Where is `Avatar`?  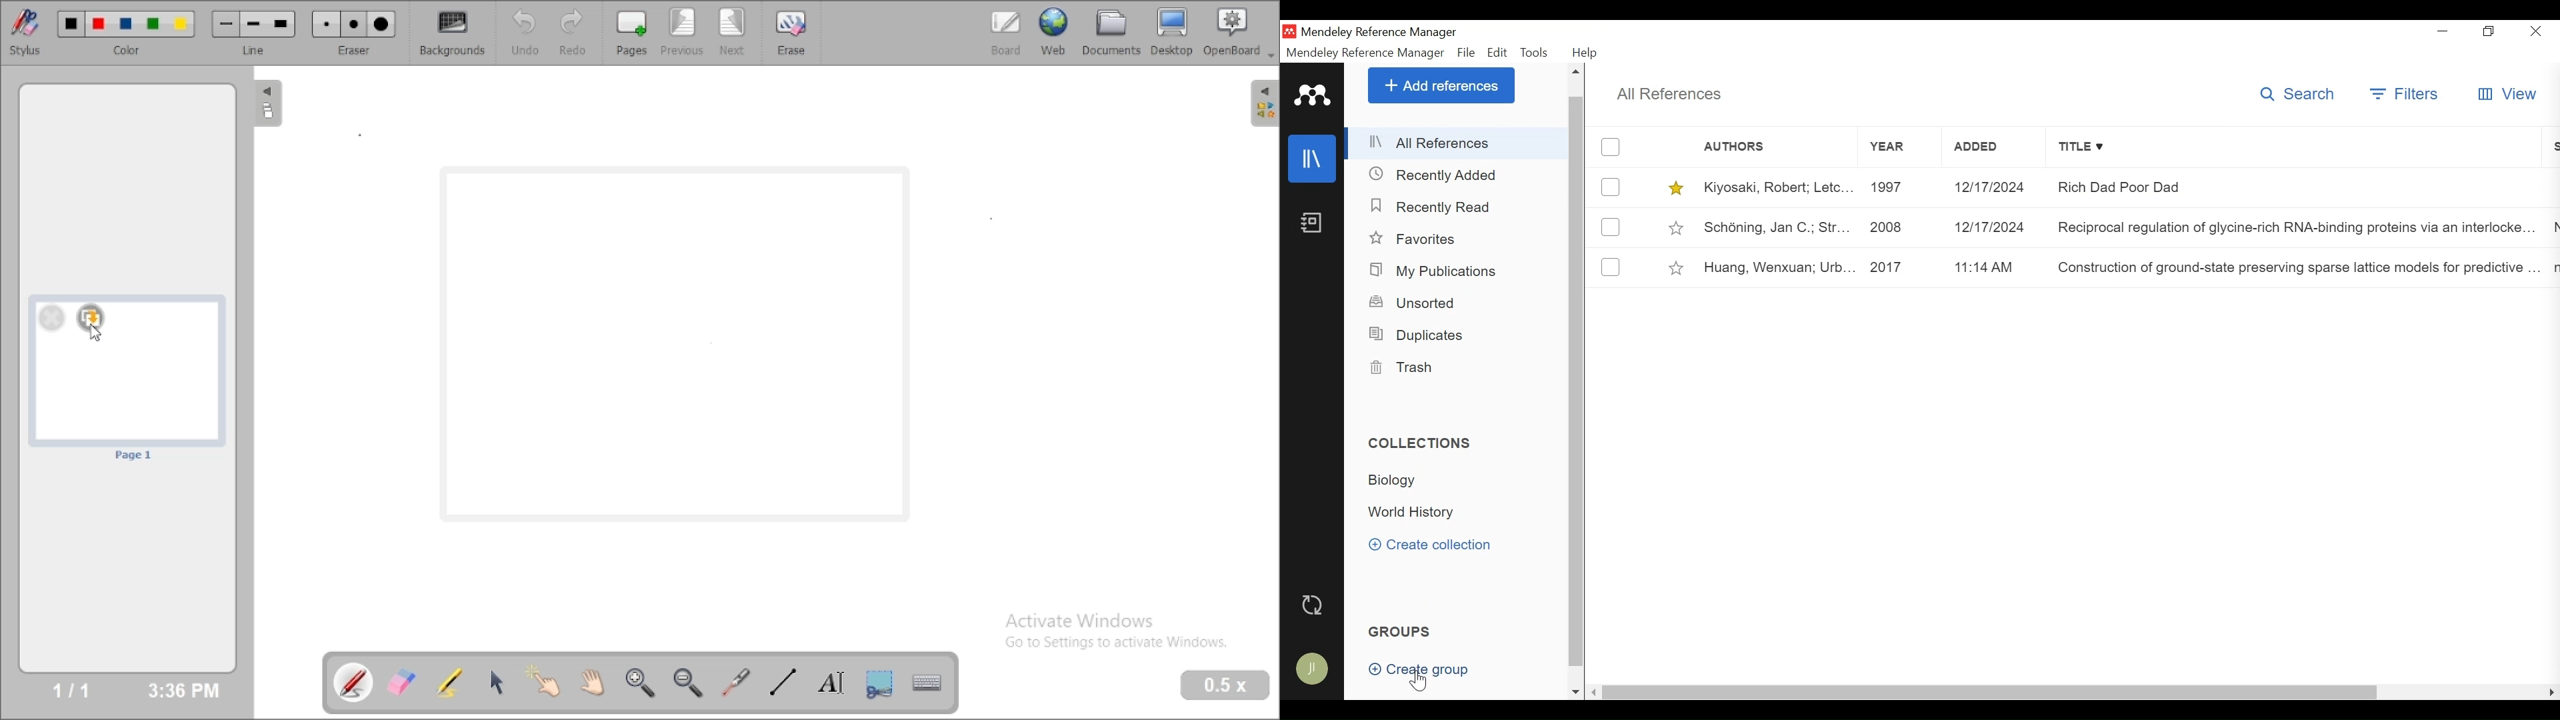
Avatar is located at coordinates (1313, 670).